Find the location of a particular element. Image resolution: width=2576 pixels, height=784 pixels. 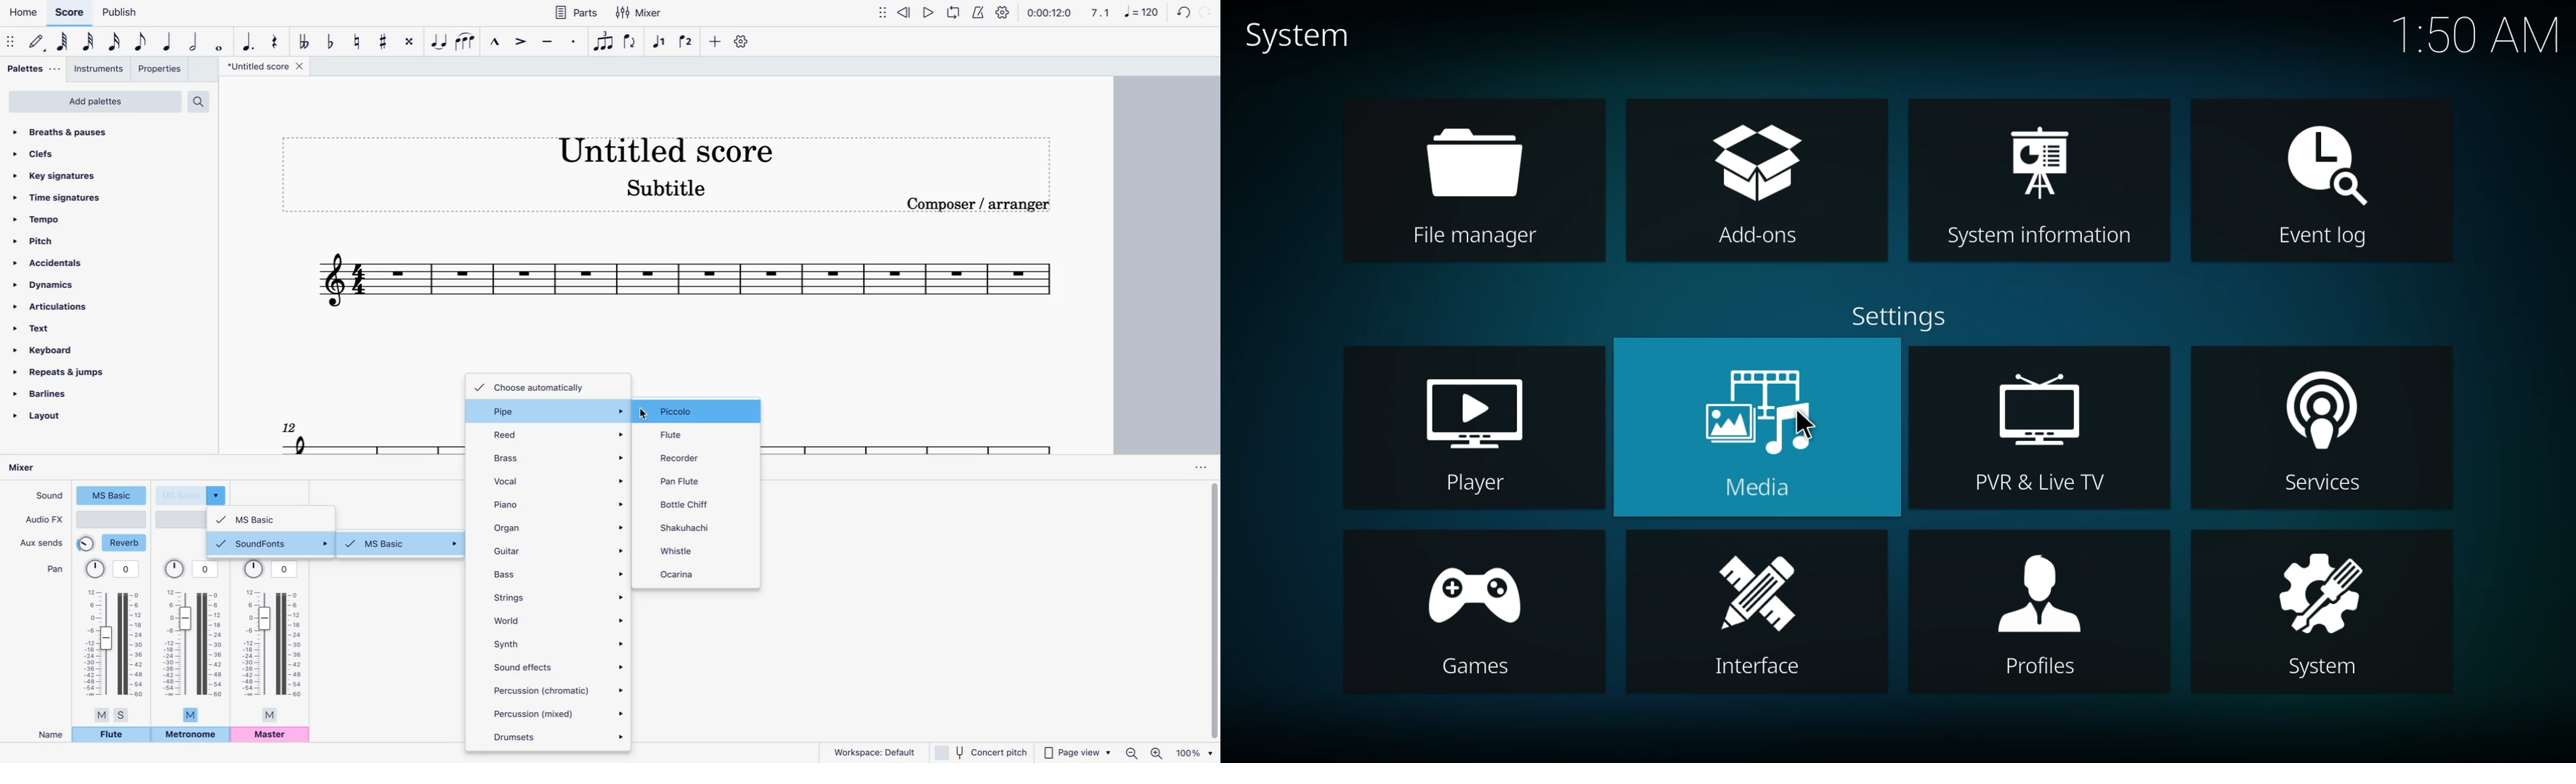

instruments is located at coordinates (100, 70).